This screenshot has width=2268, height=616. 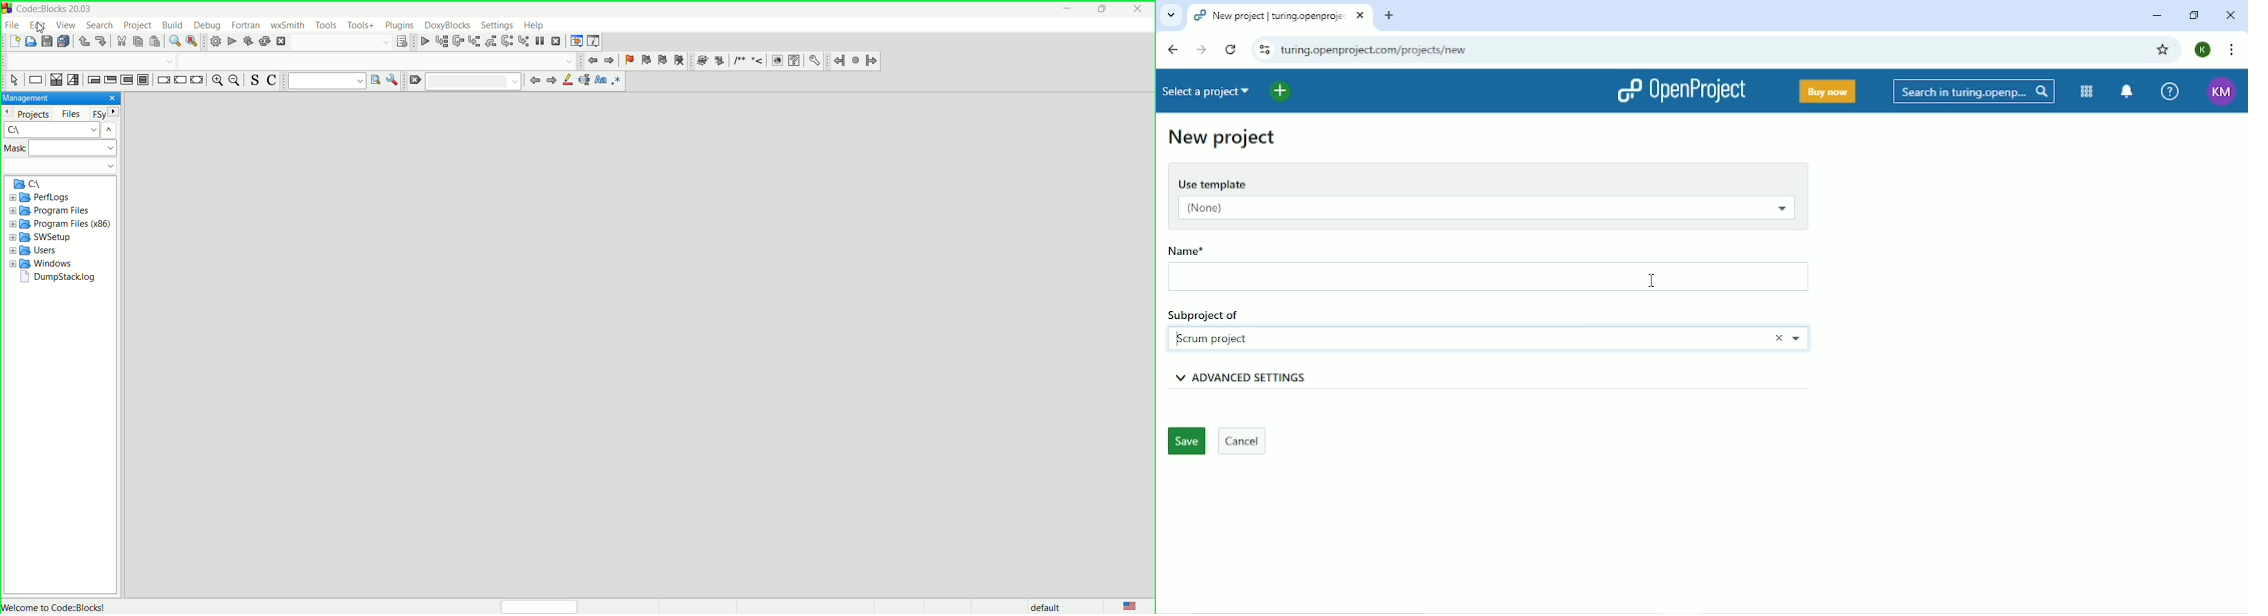 I want to click on Scrum project, so click(x=1220, y=336).